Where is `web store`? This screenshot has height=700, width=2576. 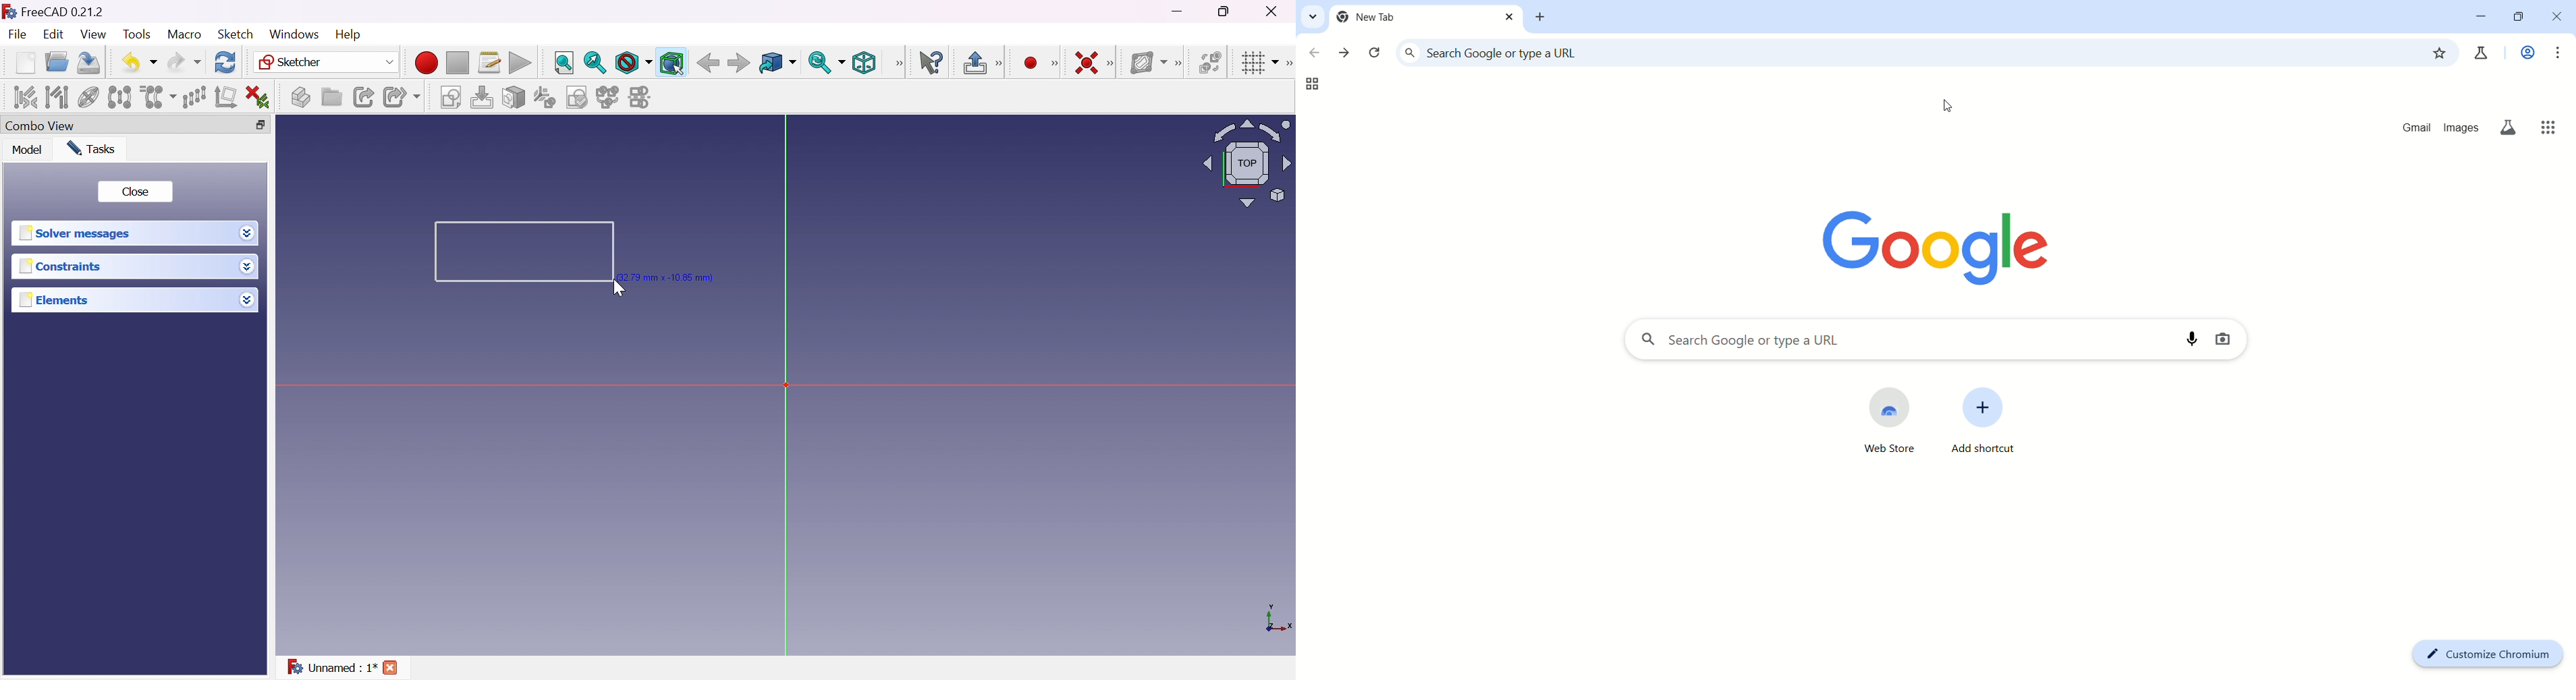 web store is located at coordinates (1883, 422).